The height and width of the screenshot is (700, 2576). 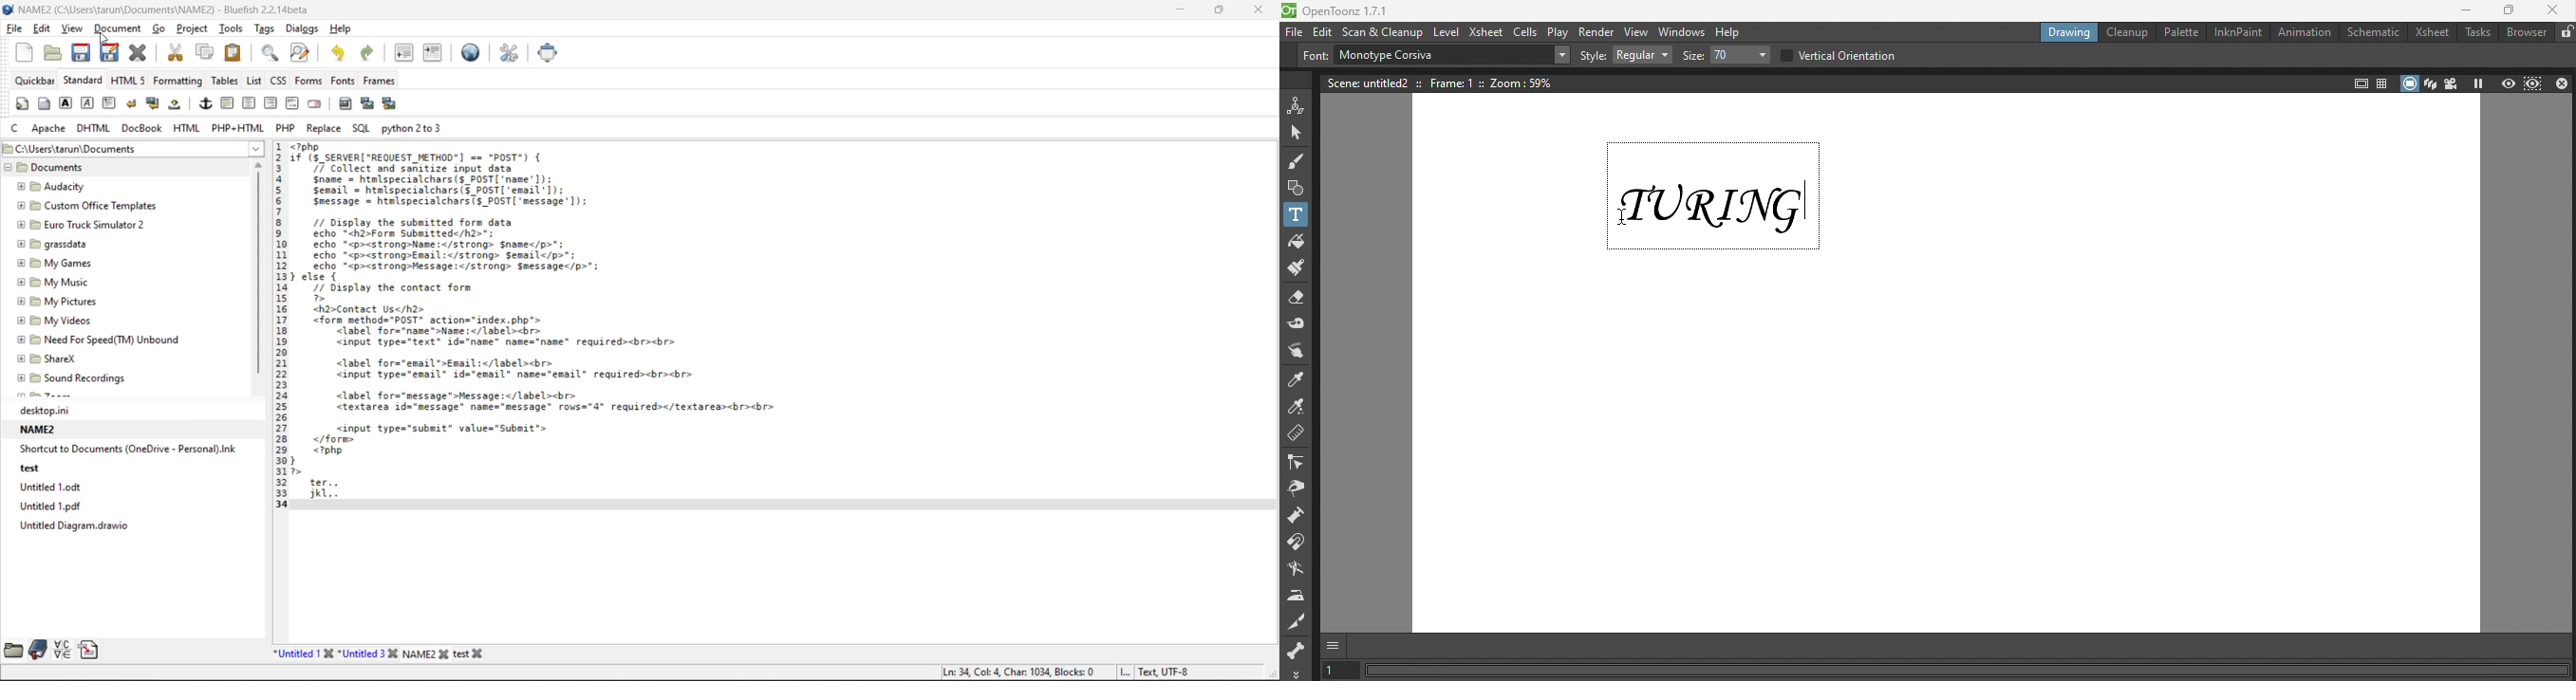 What do you see at coordinates (505, 51) in the screenshot?
I see `edit preferences` at bounding box center [505, 51].